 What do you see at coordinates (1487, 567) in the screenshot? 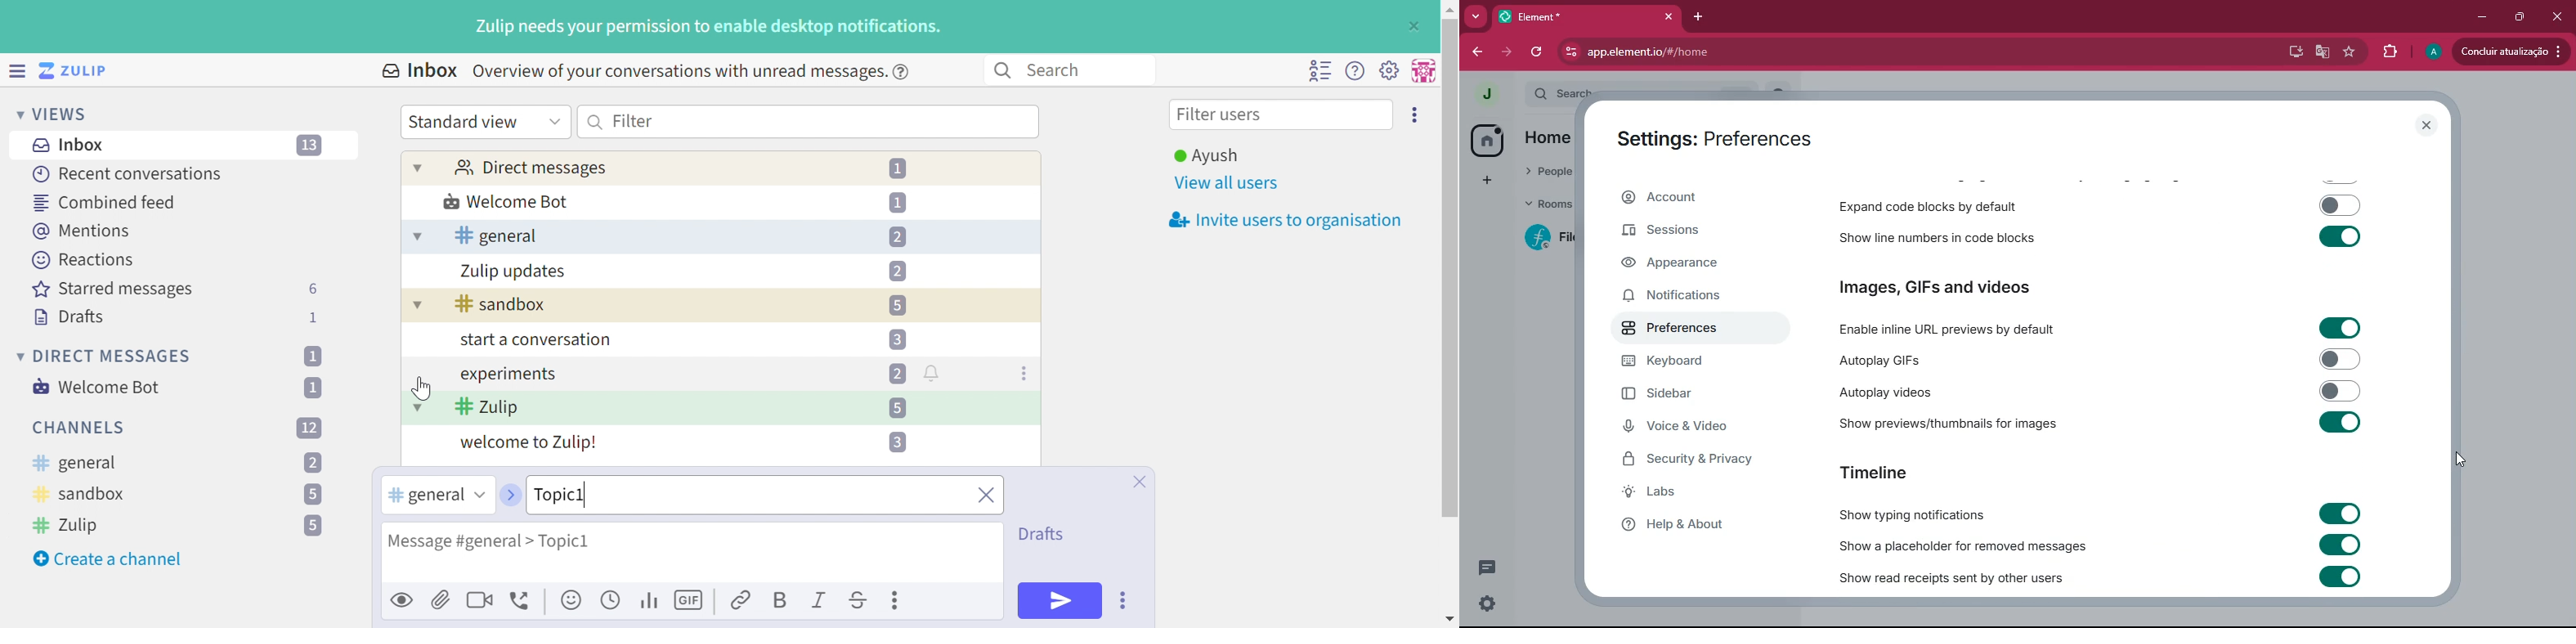
I see `threads` at bounding box center [1487, 567].